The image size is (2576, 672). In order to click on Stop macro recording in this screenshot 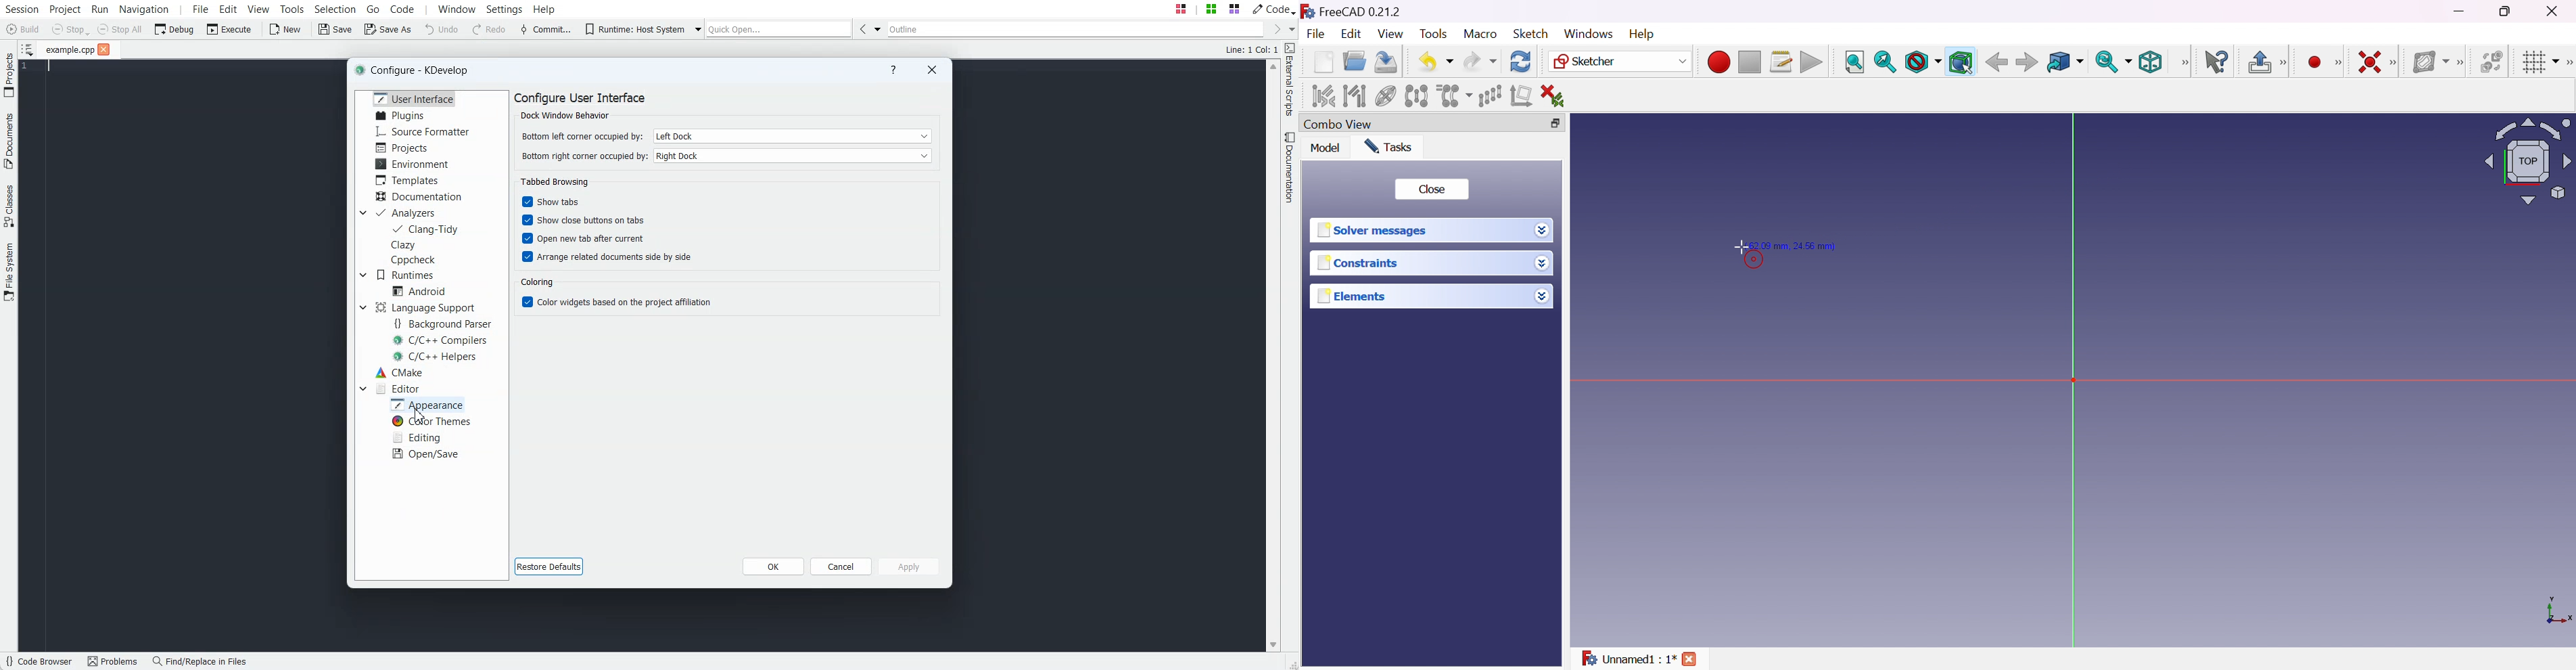, I will do `click(1748, 63)`.